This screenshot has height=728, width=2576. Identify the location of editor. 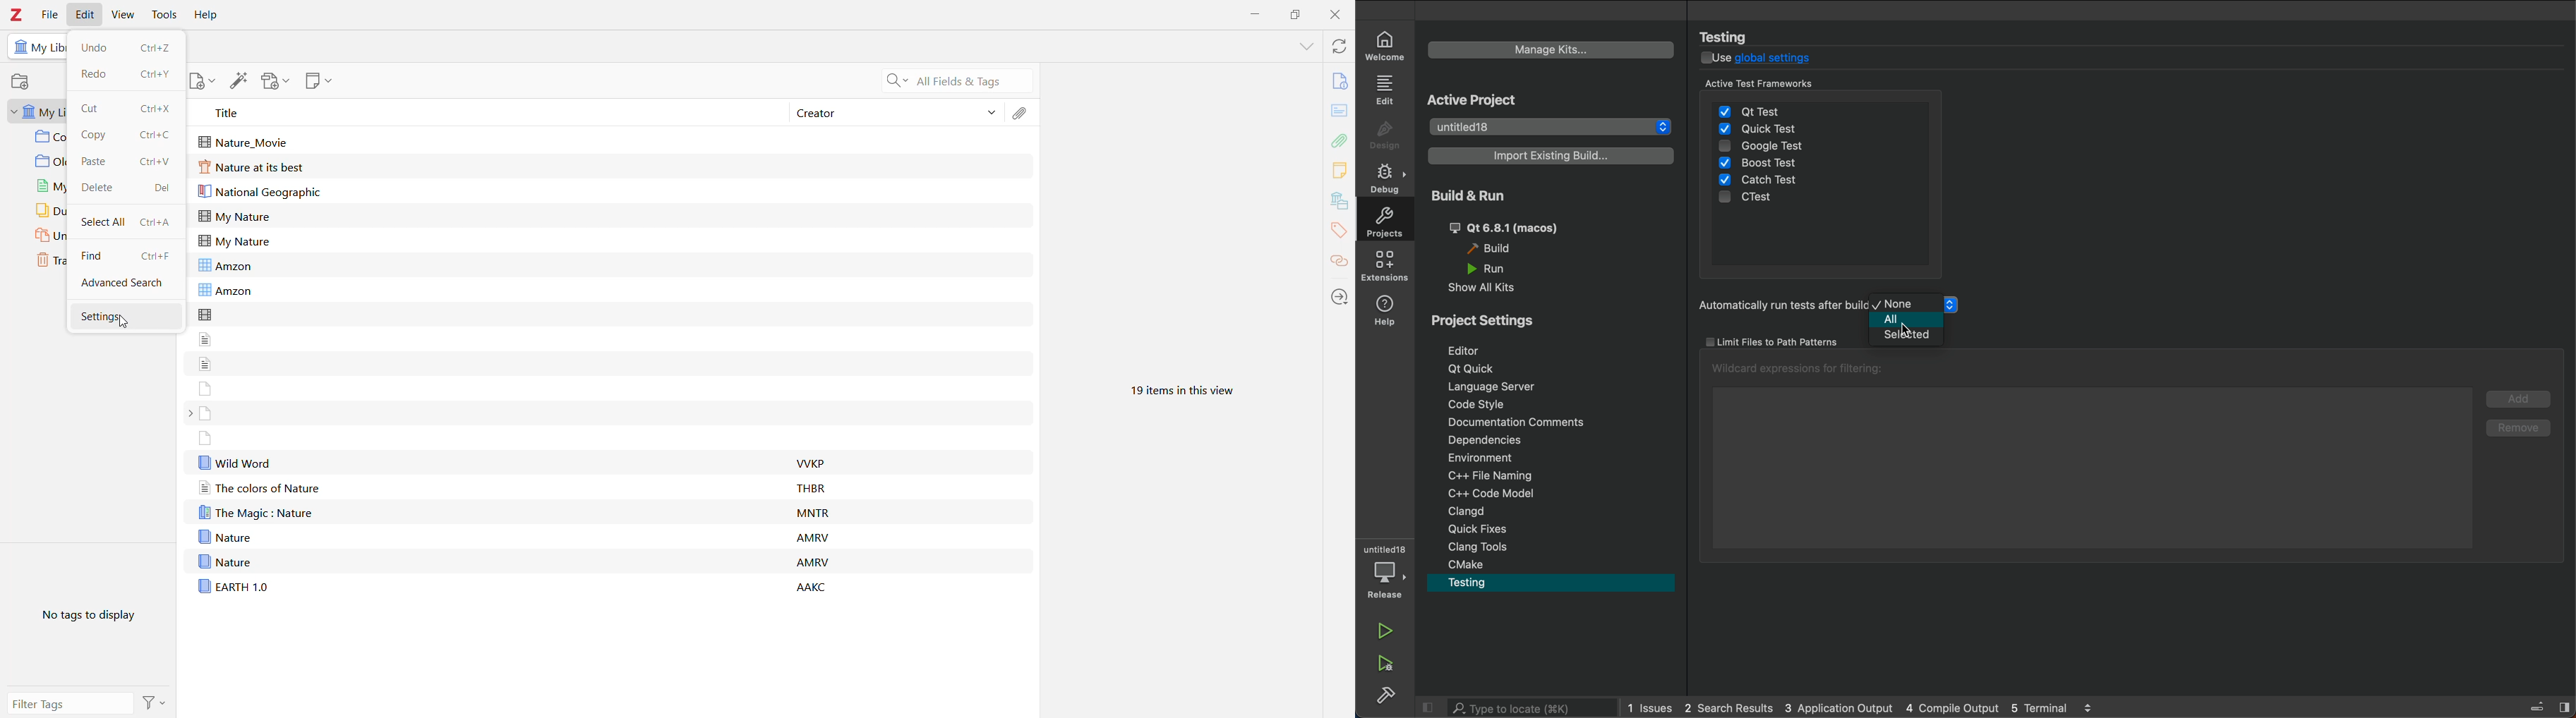
(1475, 350).